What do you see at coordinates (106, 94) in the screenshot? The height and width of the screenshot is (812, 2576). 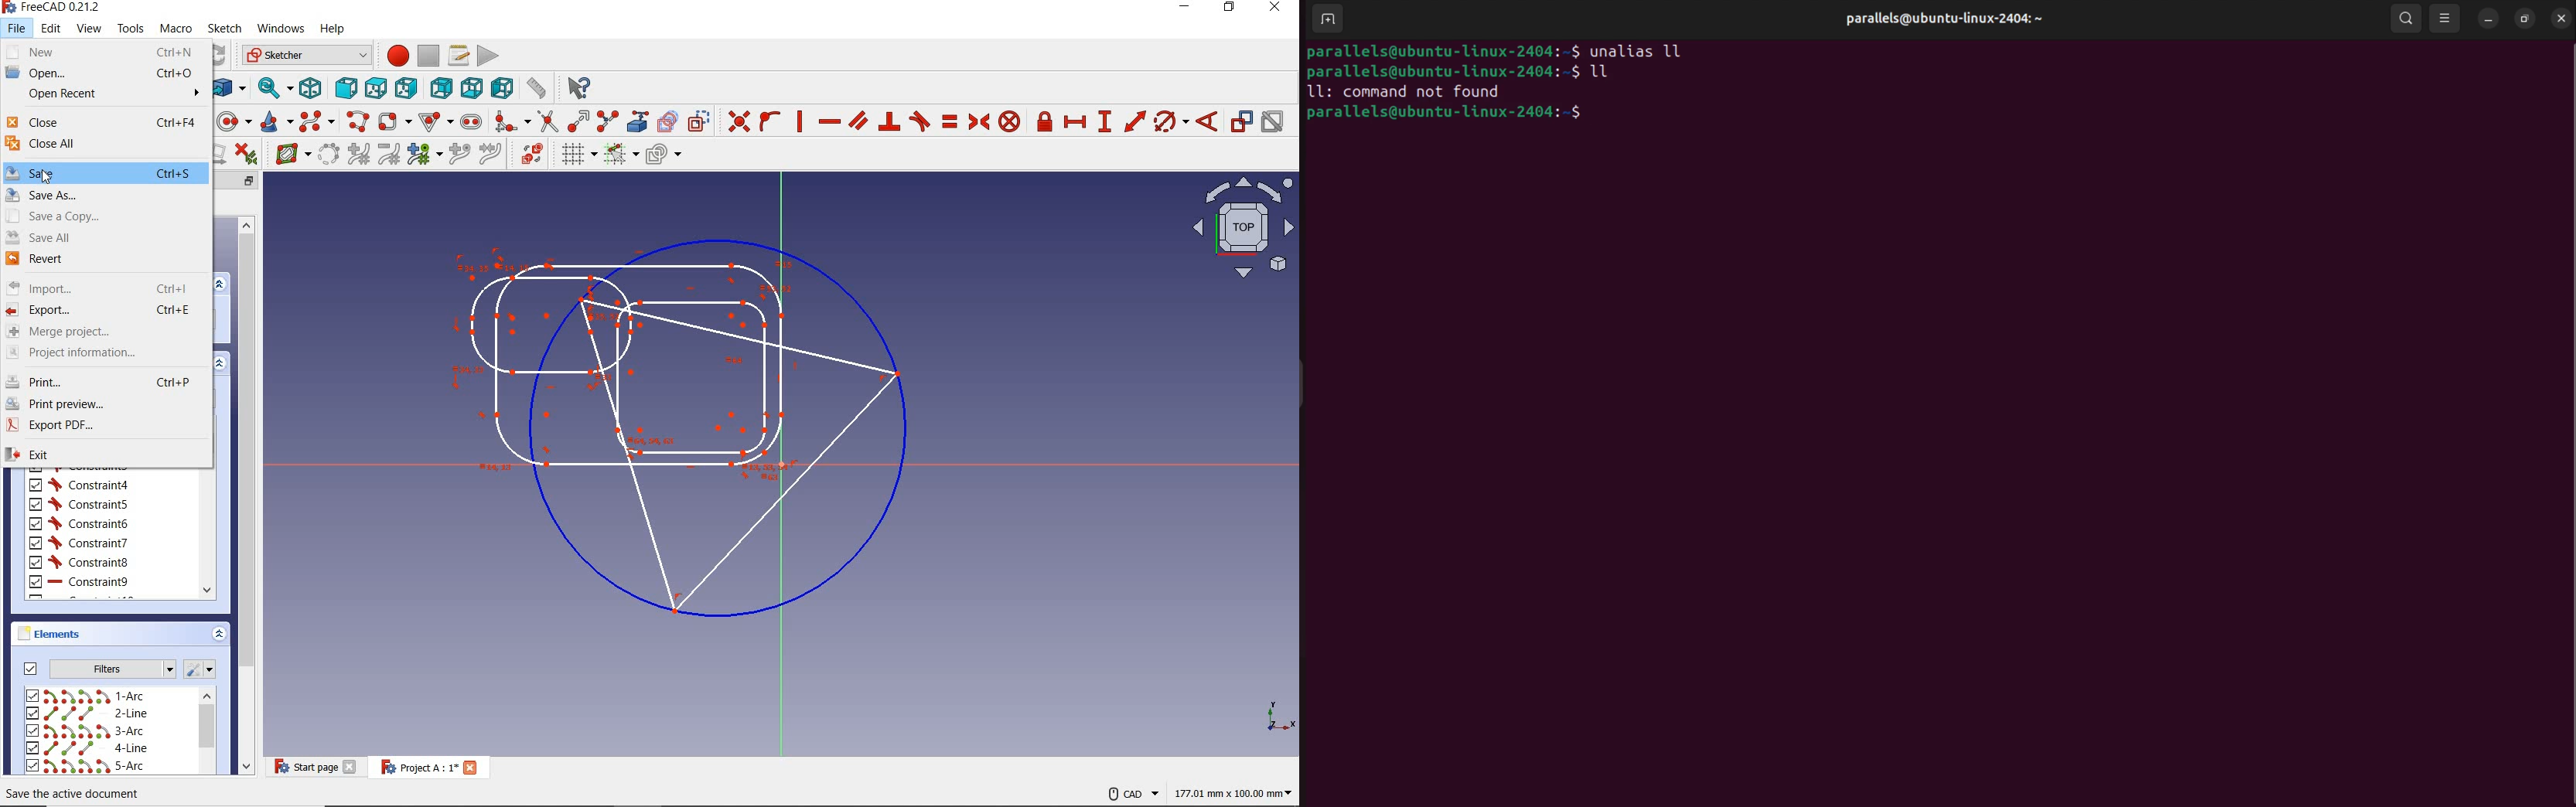 I see `open recent` at bounding box center [106, 94].